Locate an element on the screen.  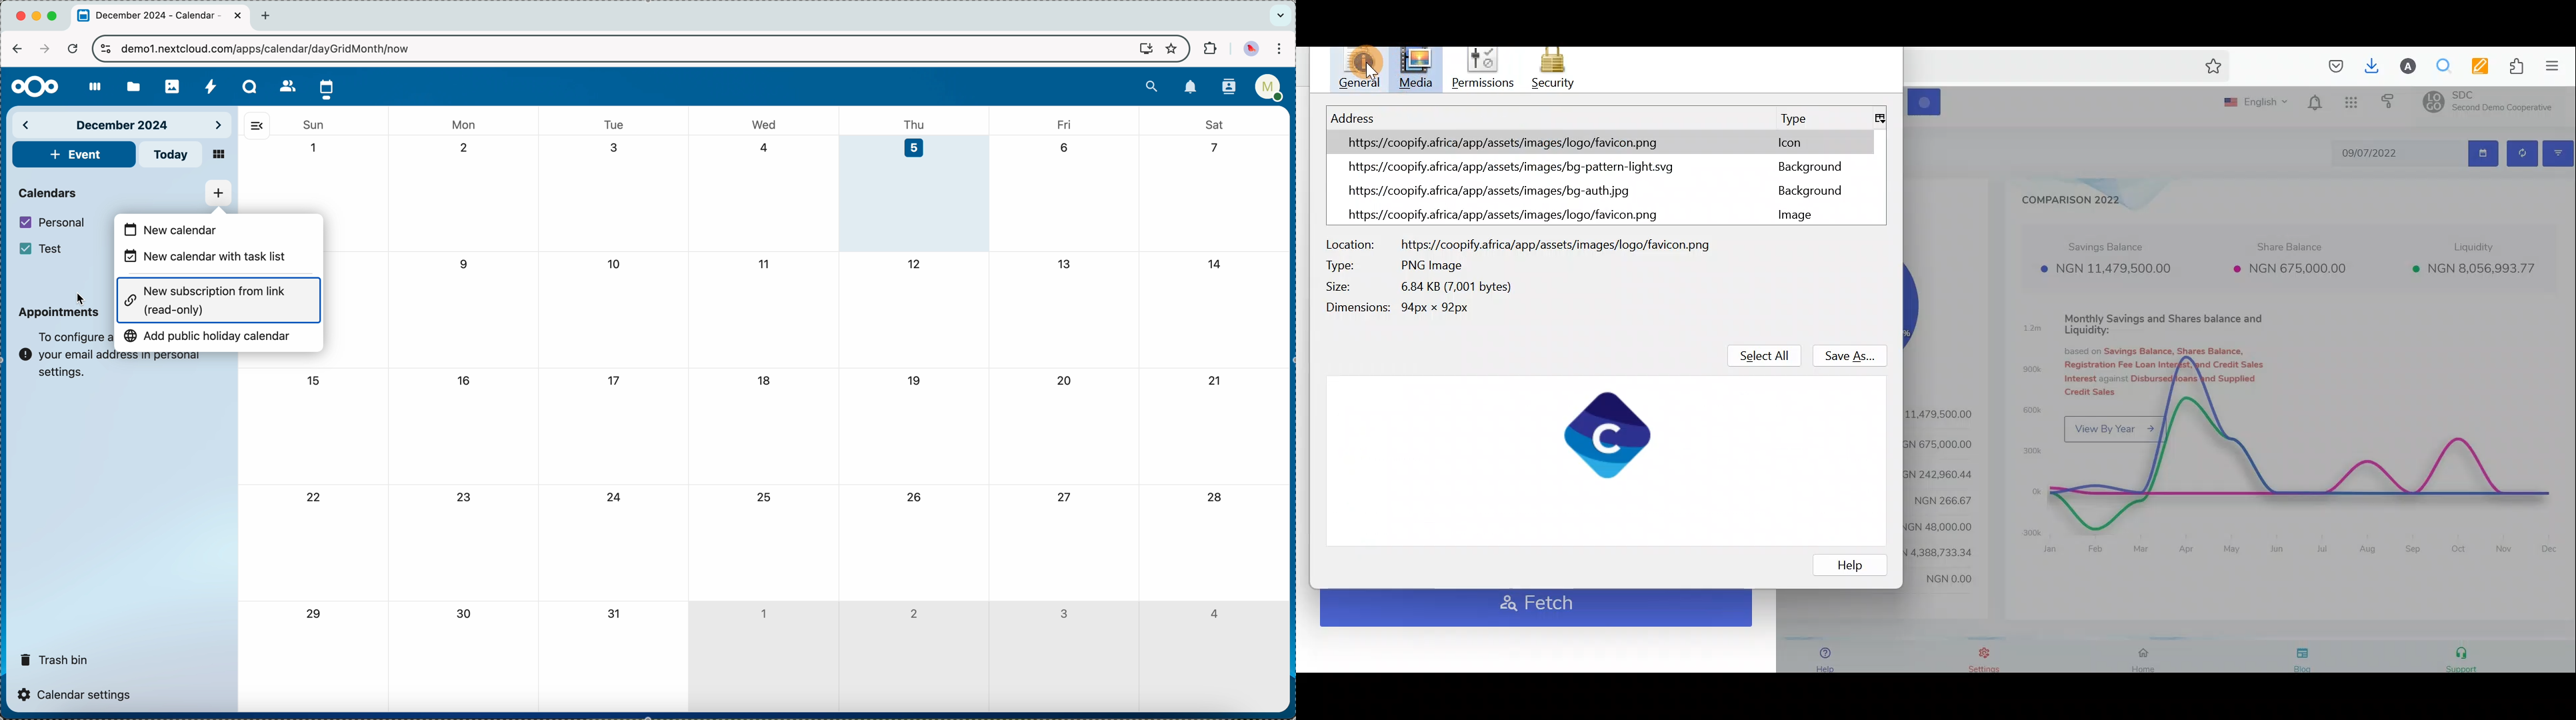
favorites is located at coordinates (1171, 48).